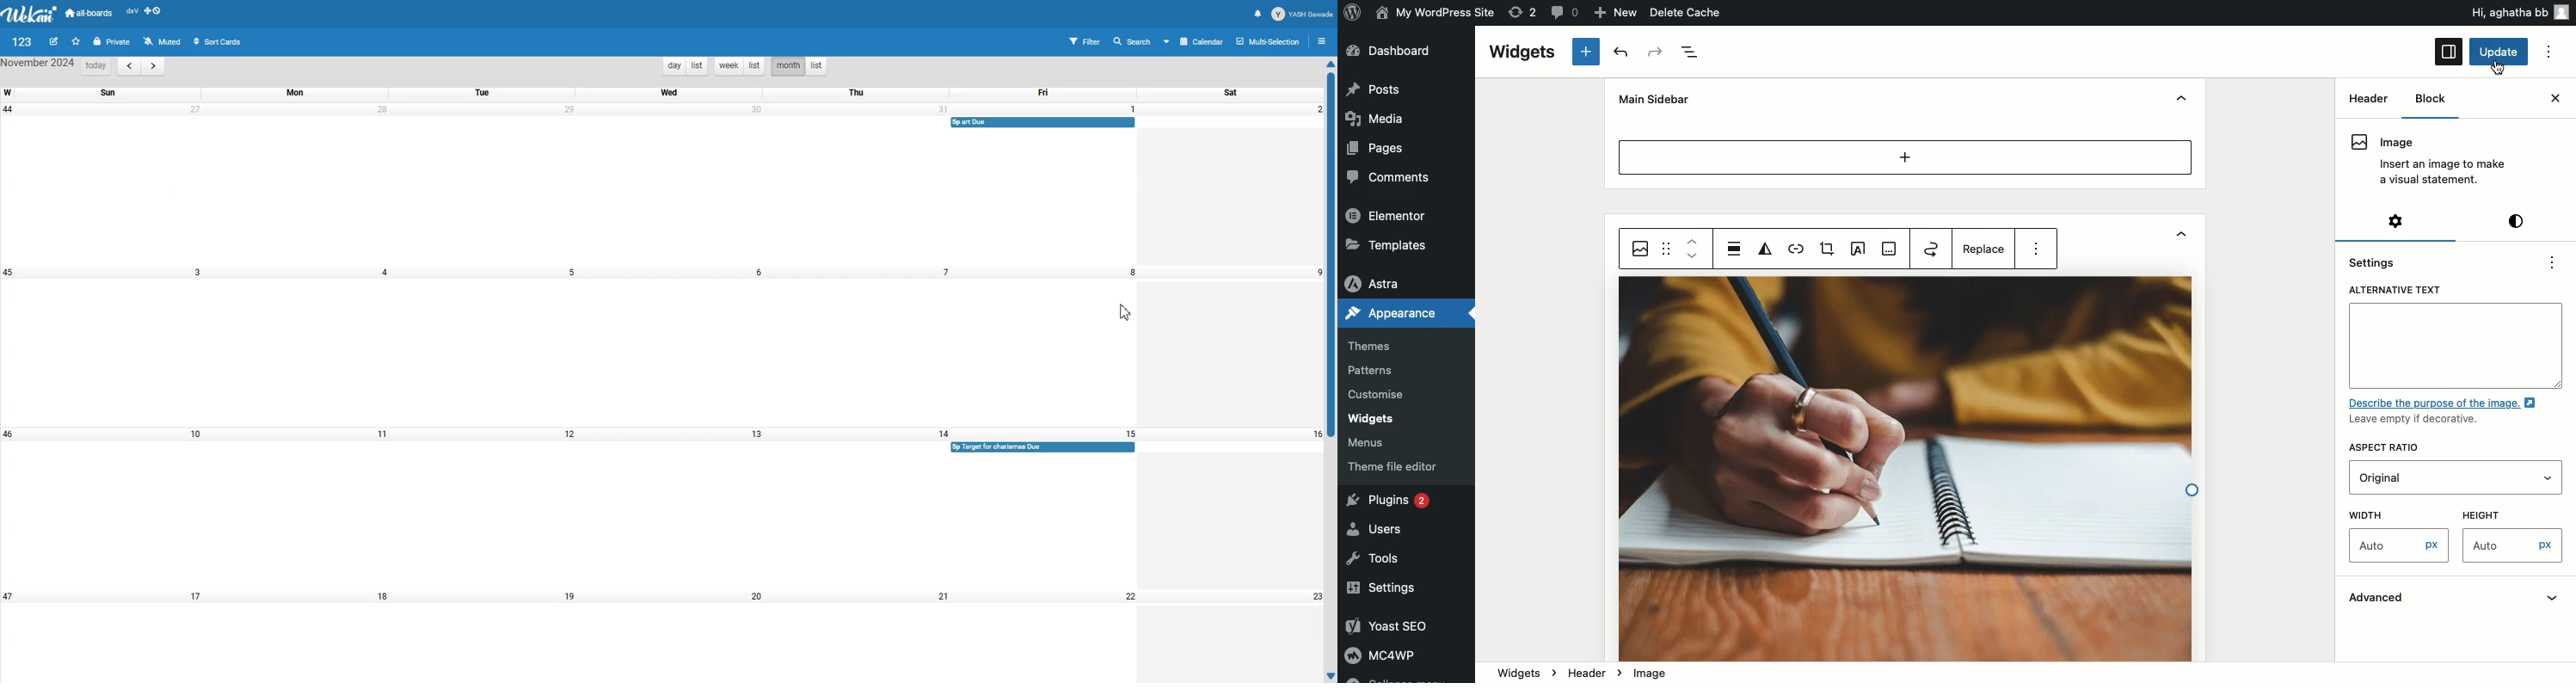  I want to click on All-boards, so click(90, 13).